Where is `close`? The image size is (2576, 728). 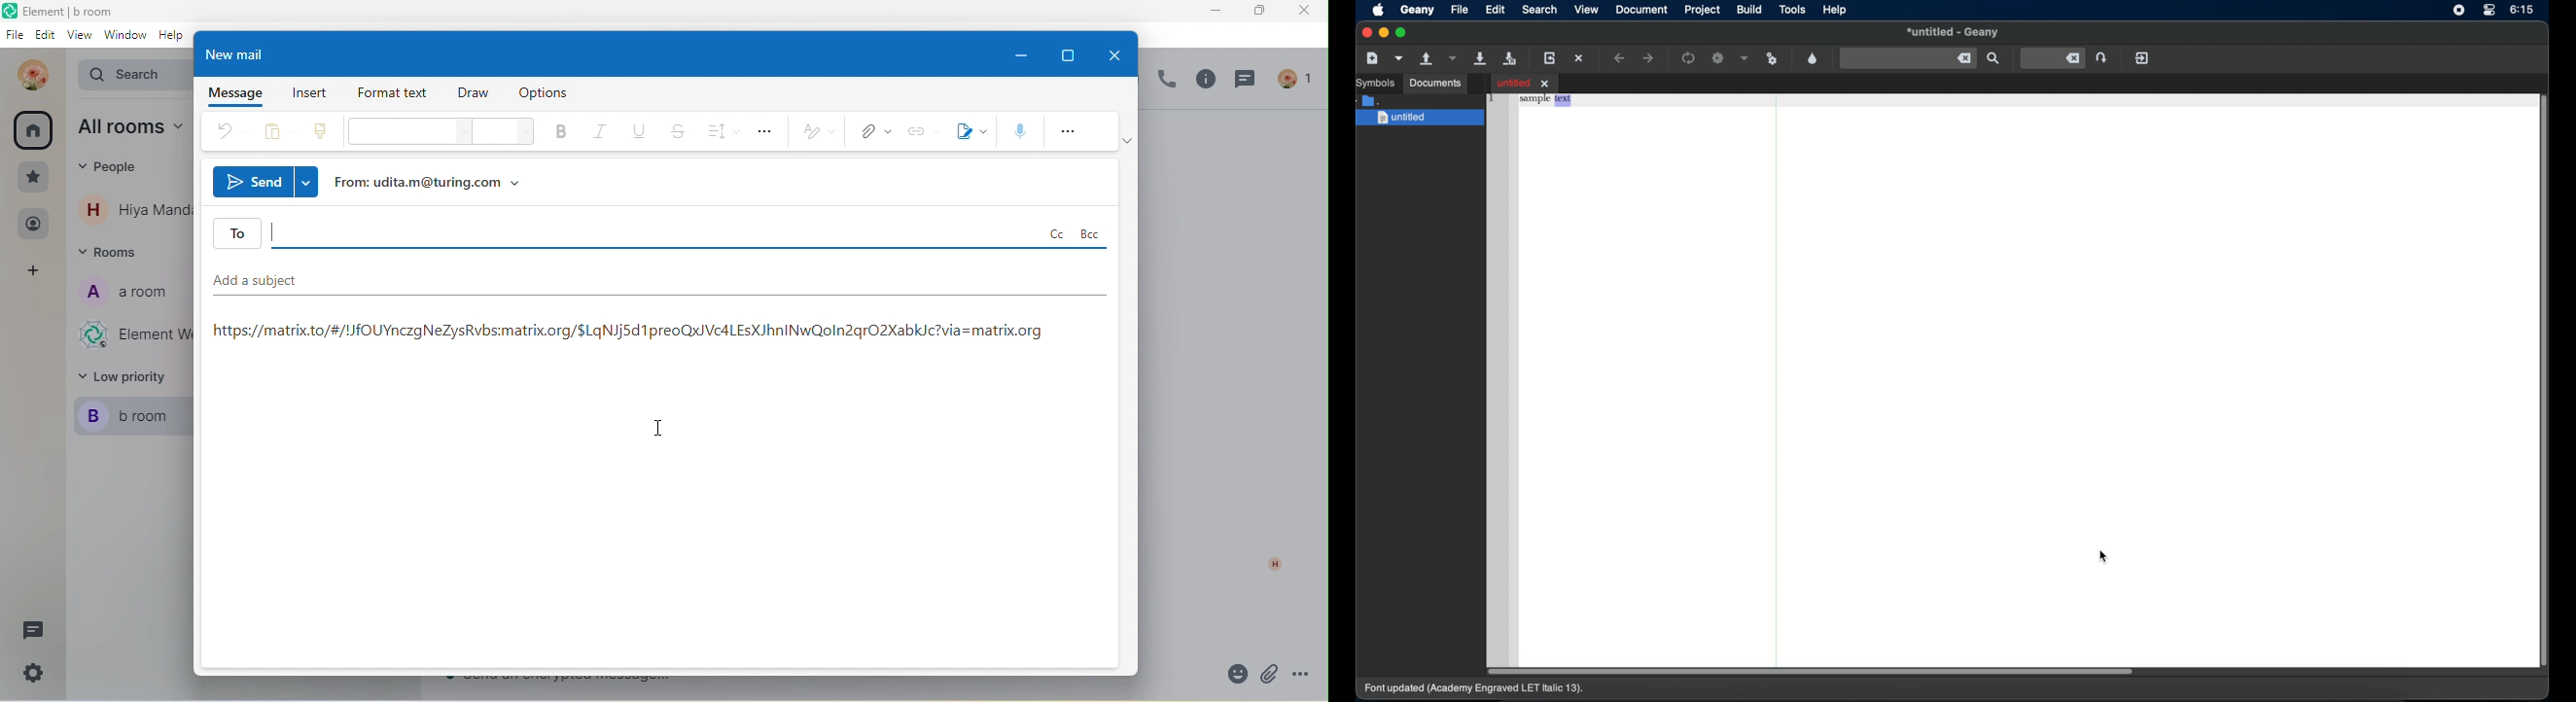
close is located at coordinates (1365, 32).